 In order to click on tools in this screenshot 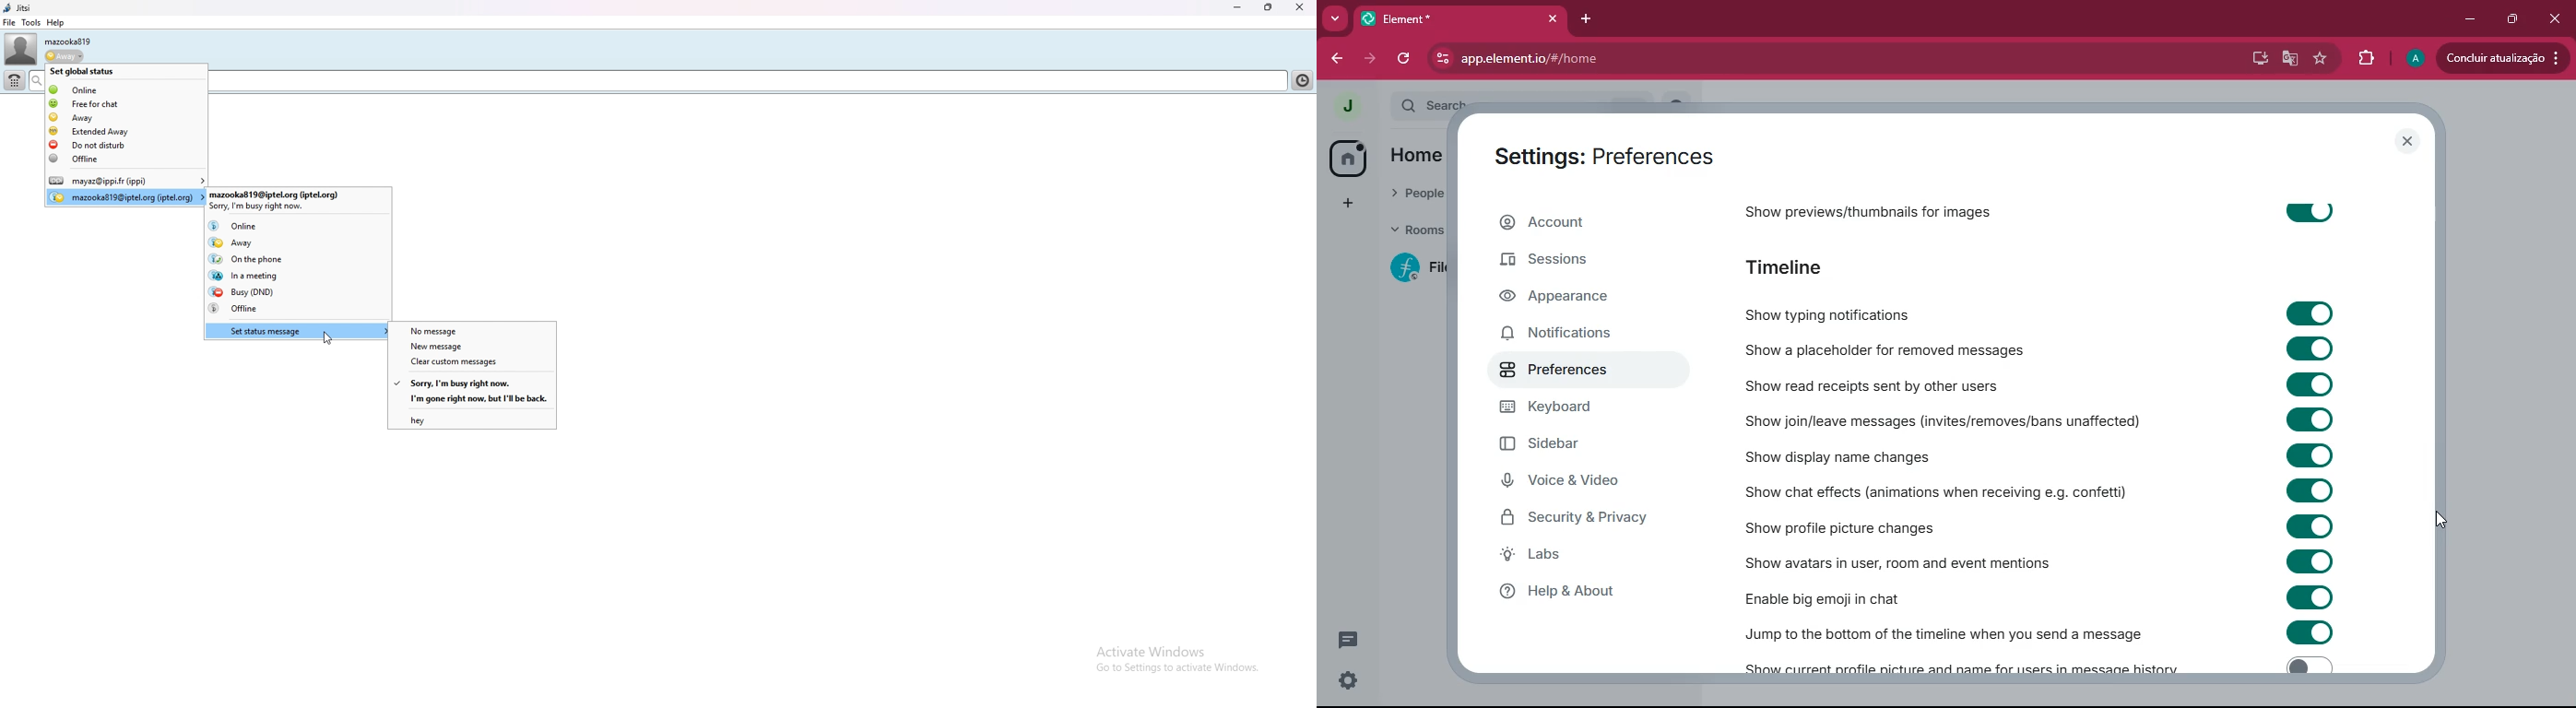, I will do `click(32, 22)`.